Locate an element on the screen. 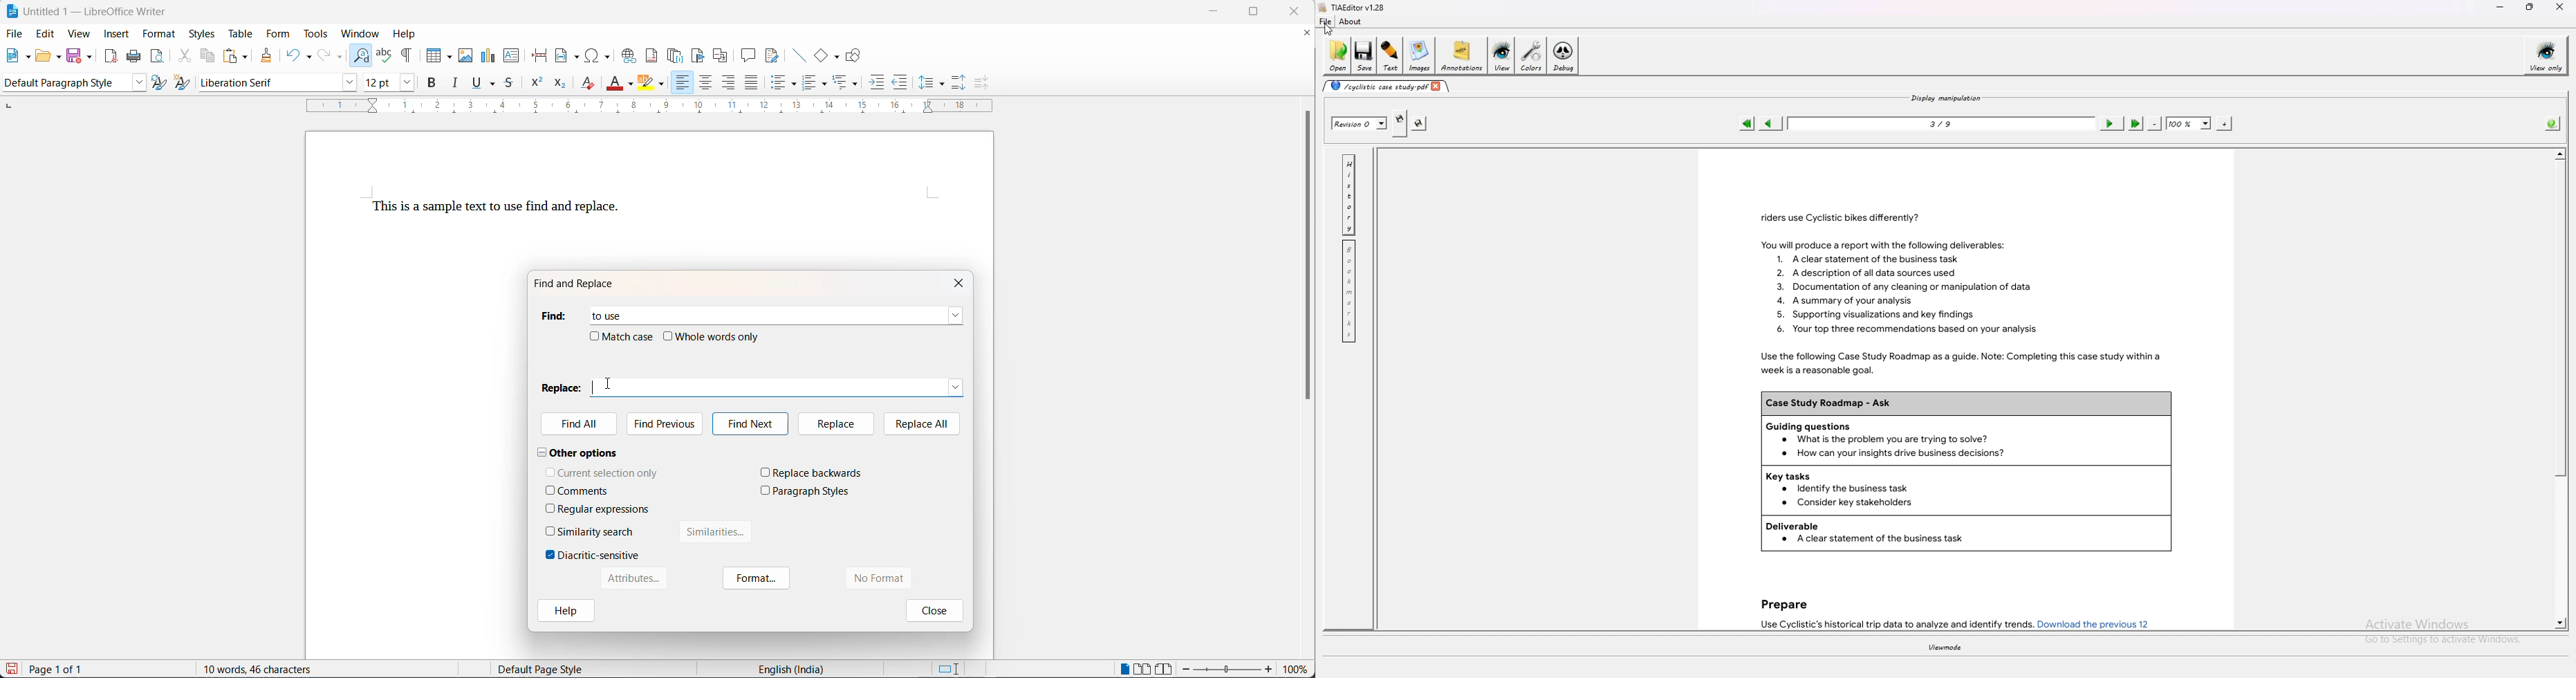  checkbox is located at coordinates (766, 472).